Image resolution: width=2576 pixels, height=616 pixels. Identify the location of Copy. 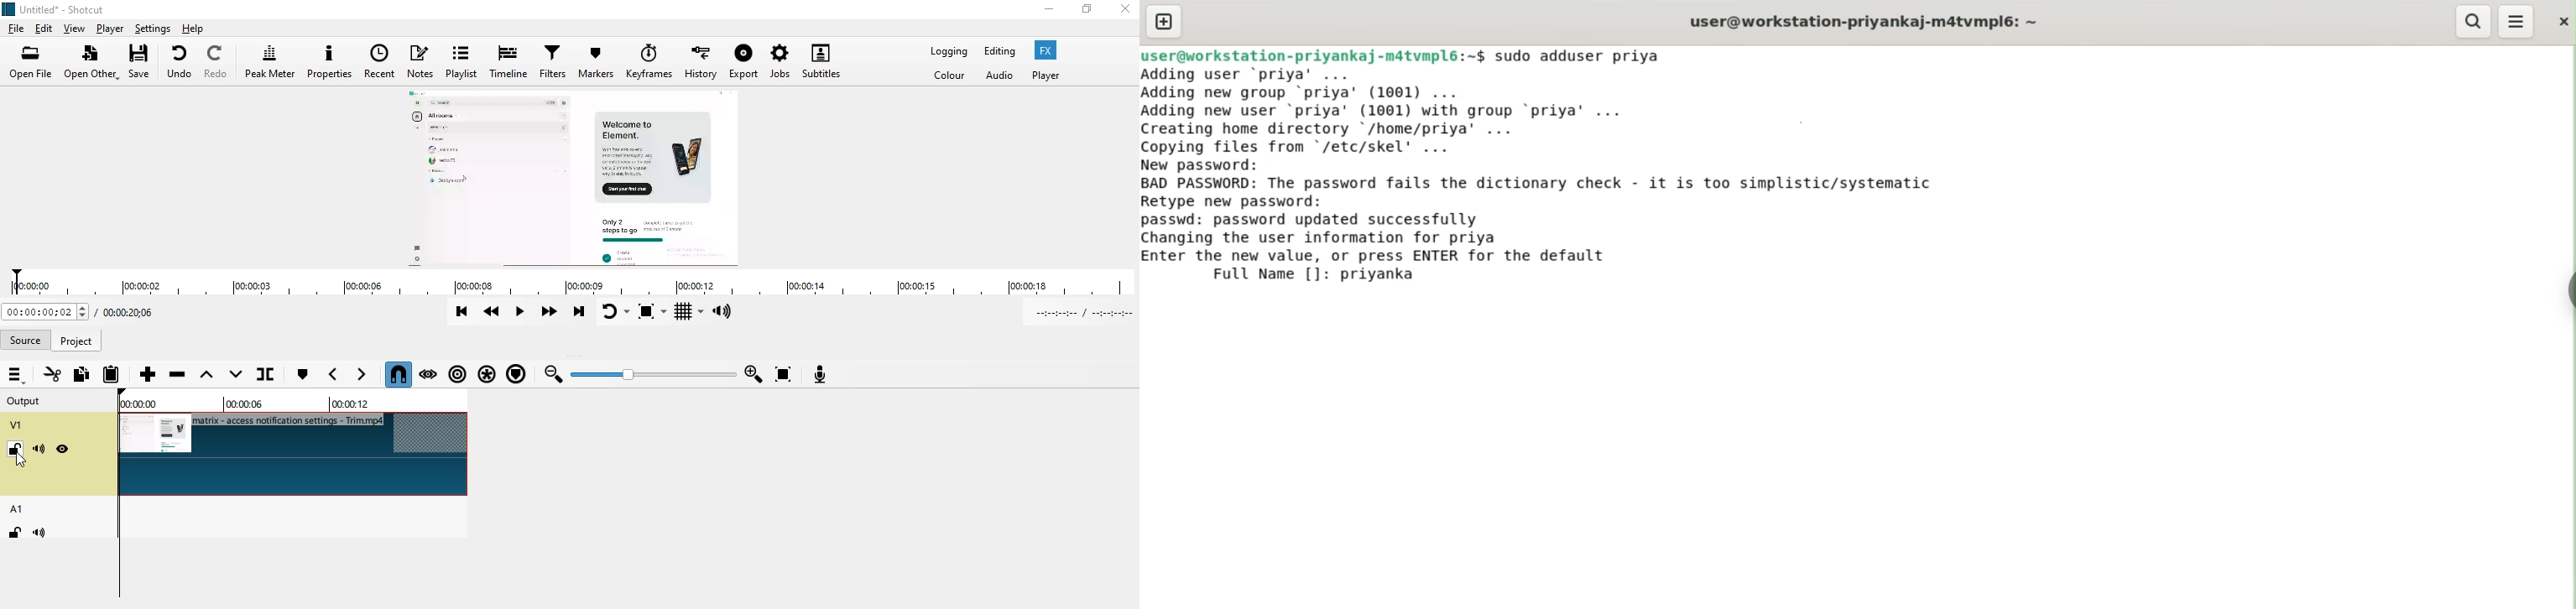
(81, 376).